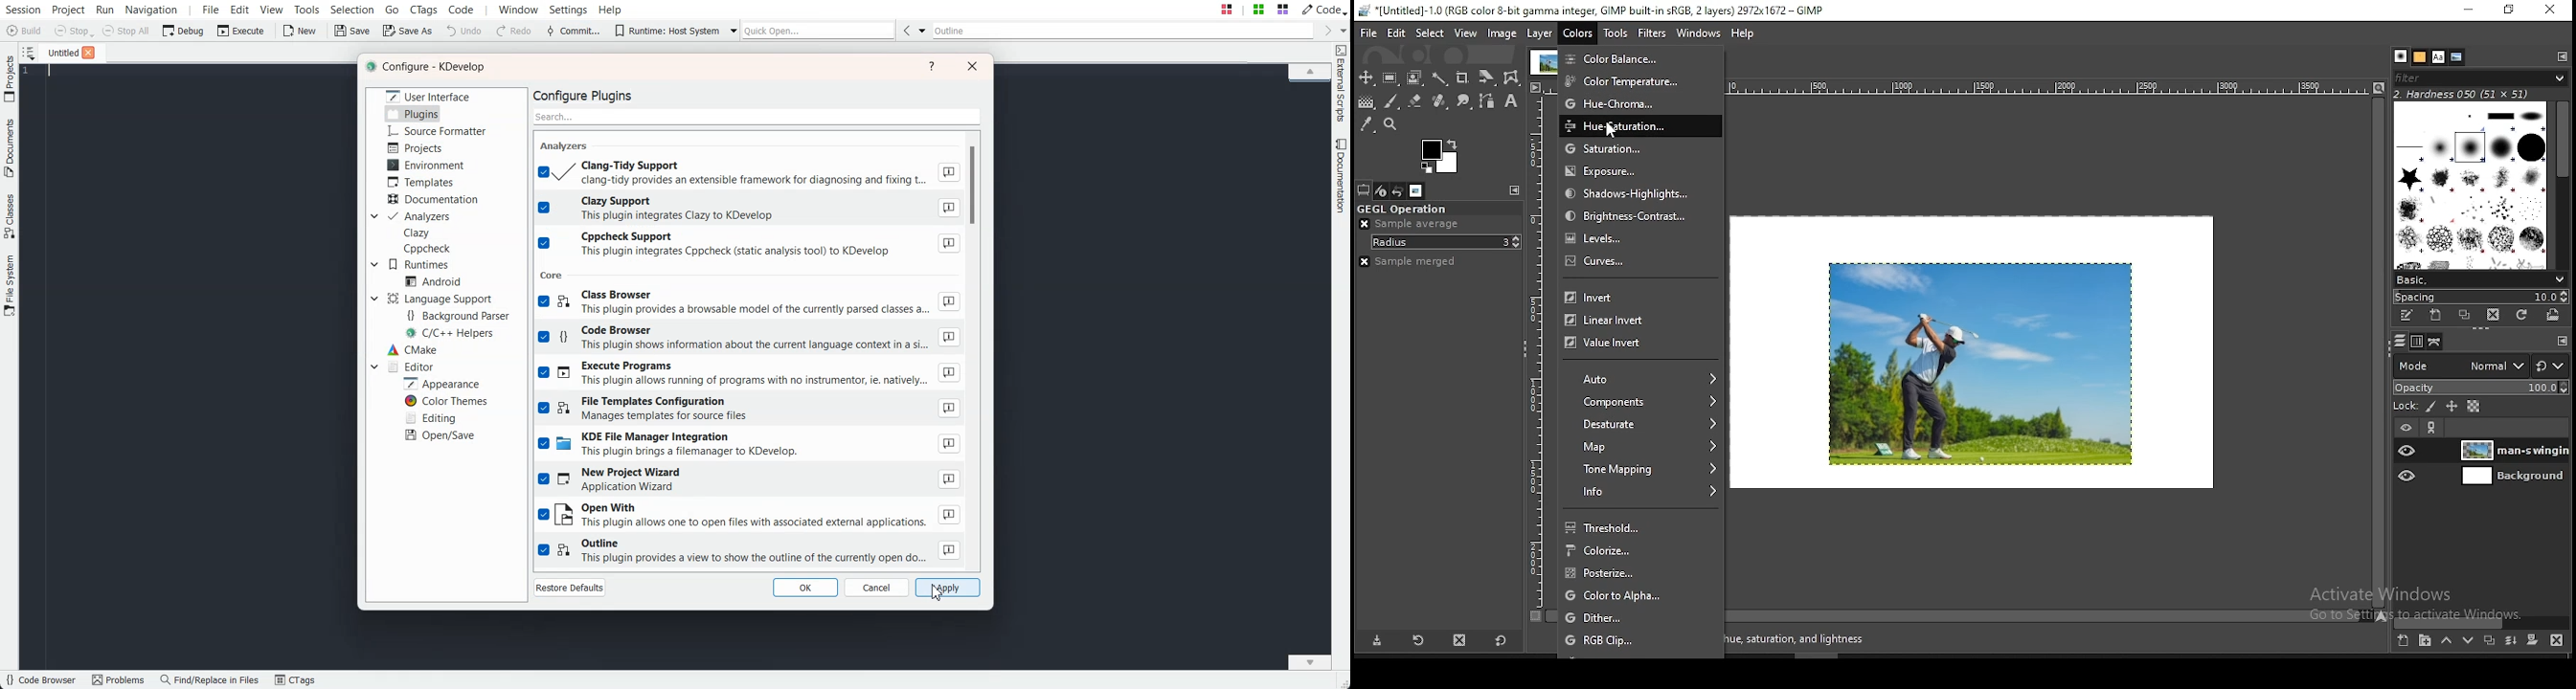 The height and width of the screenshot is (700, 2576). I want to click on colorize, so click(1643, 549).